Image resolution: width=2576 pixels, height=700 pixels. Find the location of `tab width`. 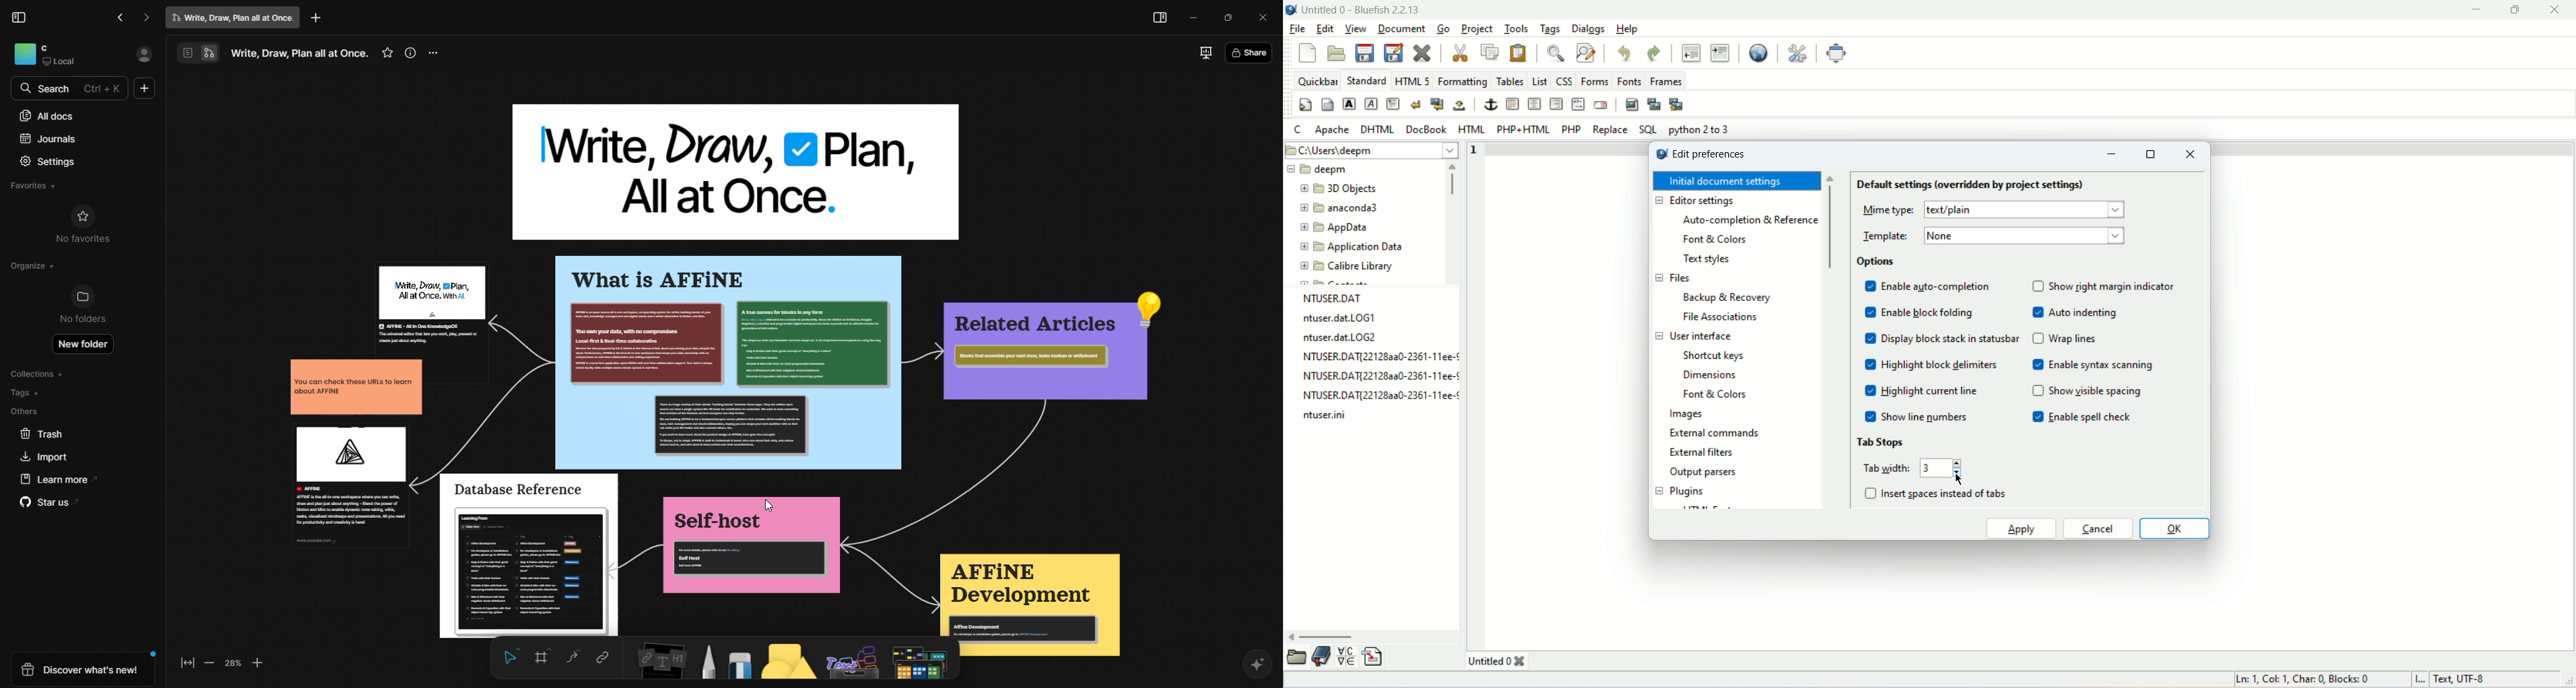

tab width is located at coordinates (1884, 467).